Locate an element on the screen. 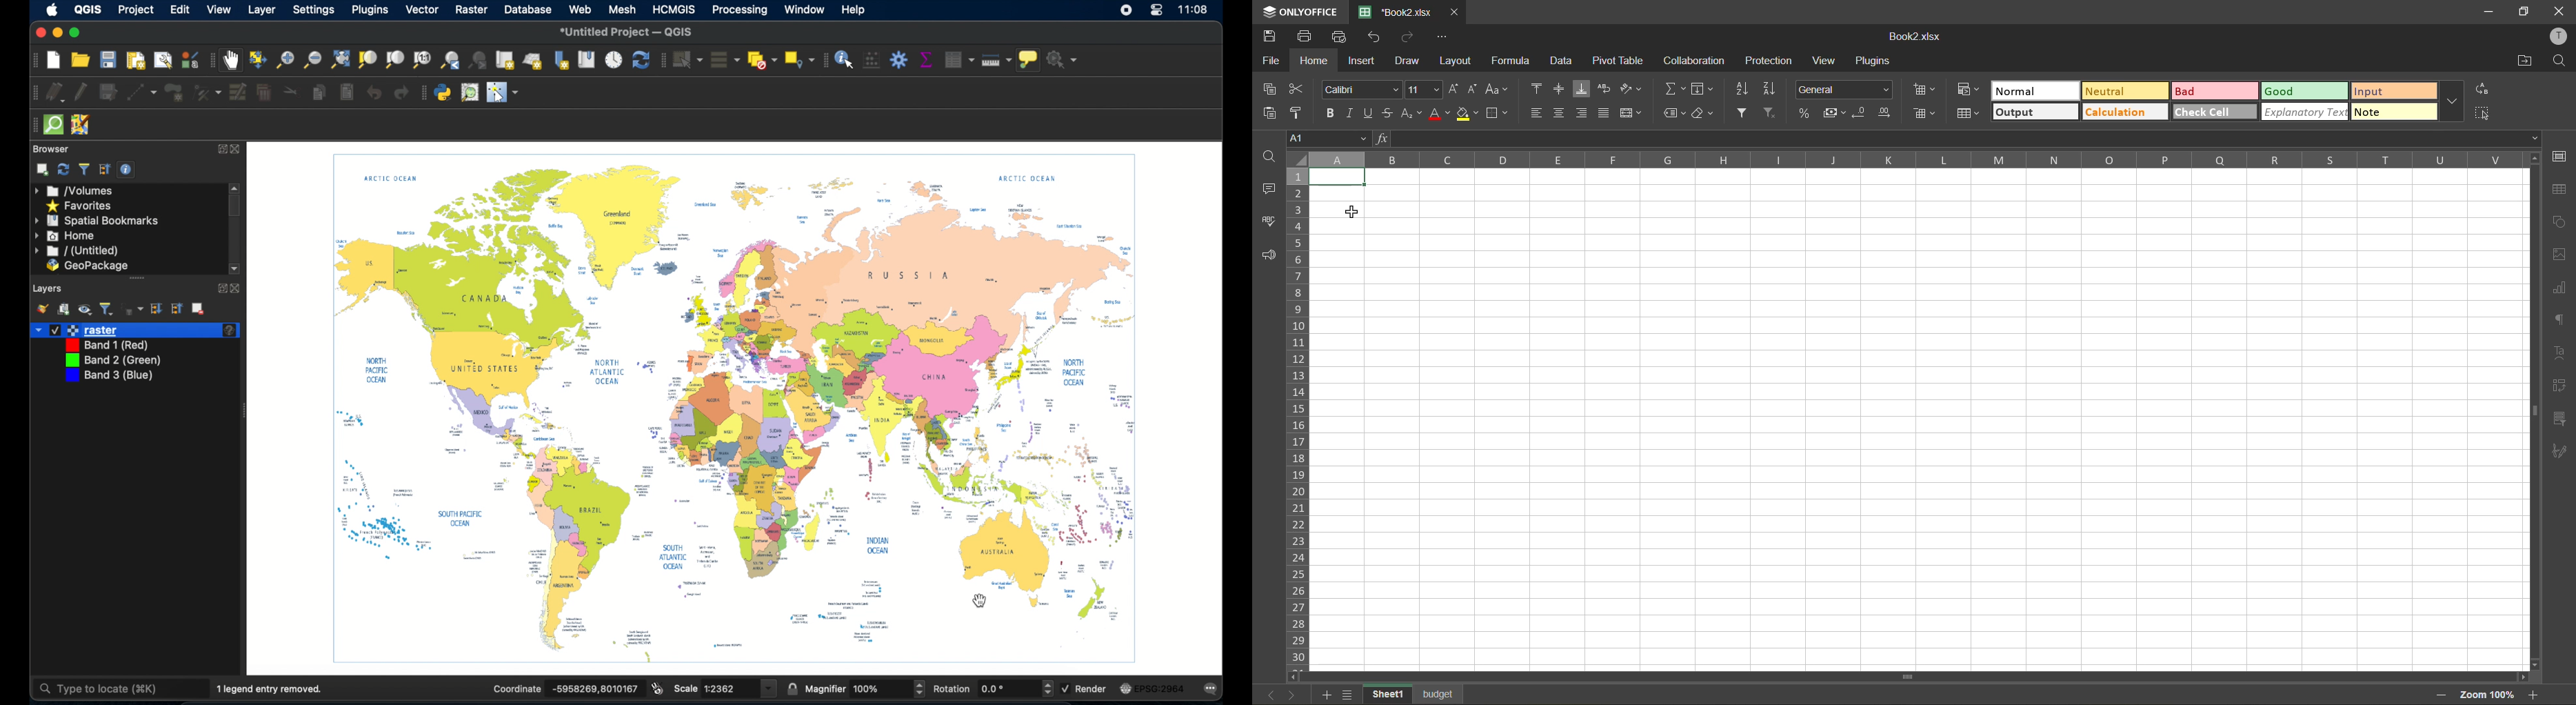 The image size is (2576, 728). scale is located at coordinates (727, 689).